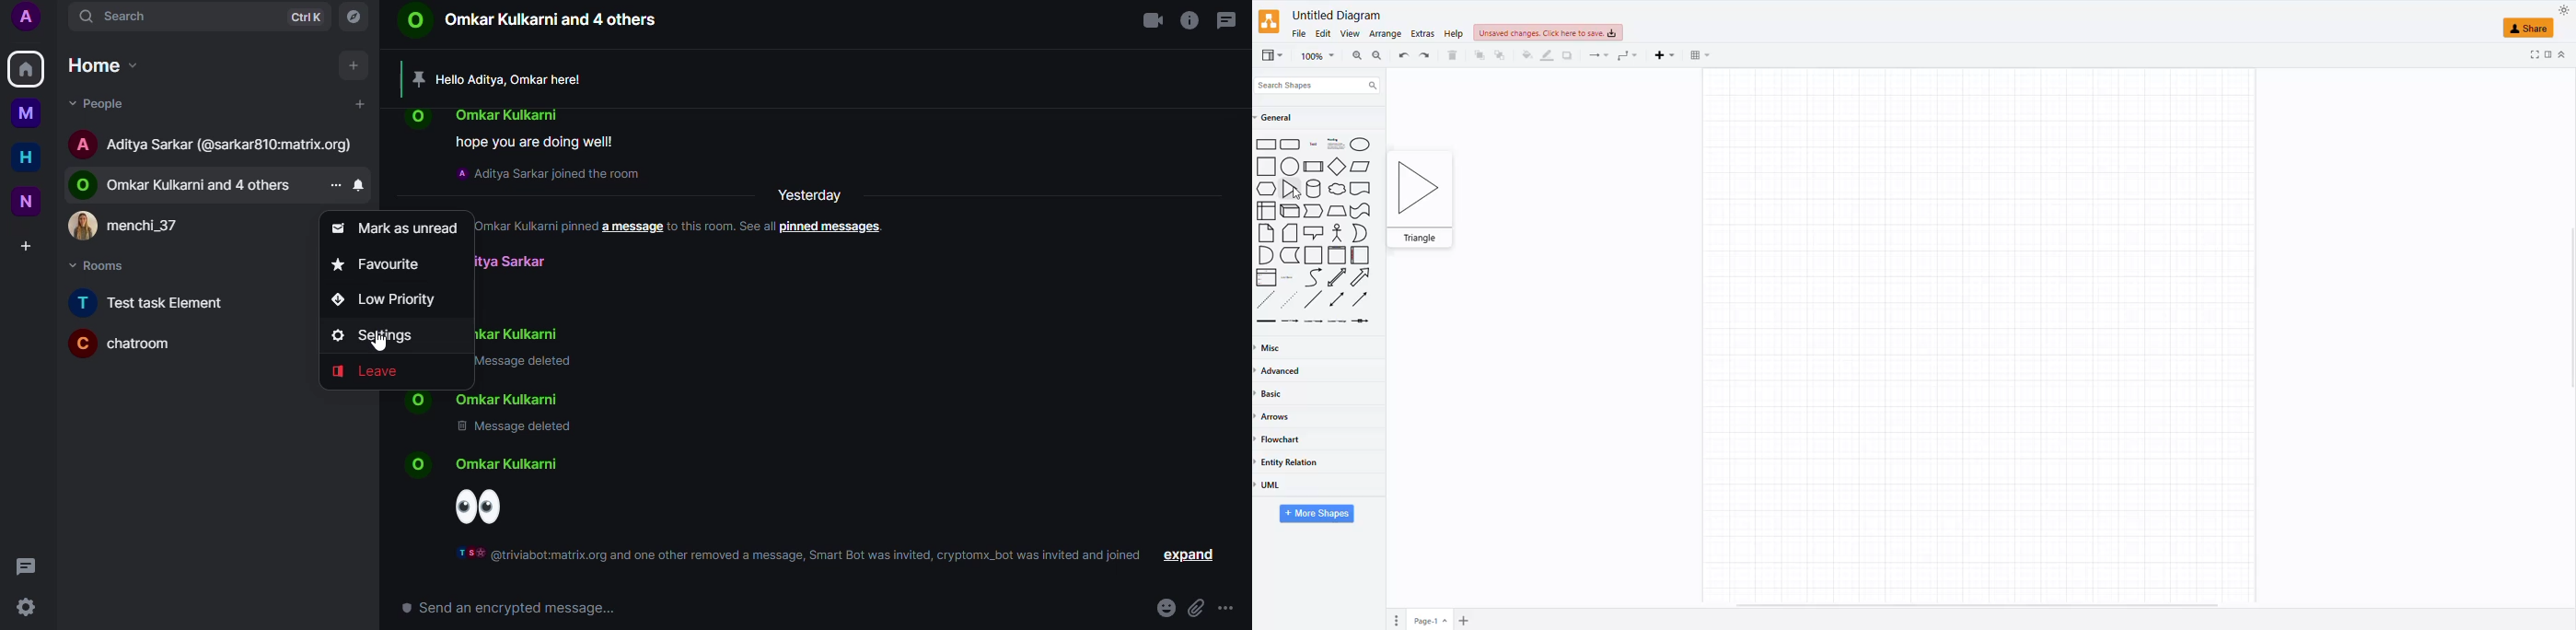 This screenshot has height=644, width=2576. What do you see at coordinates (416, 400) in the screenshot?
I see `o` at bounding box center [416, 400].